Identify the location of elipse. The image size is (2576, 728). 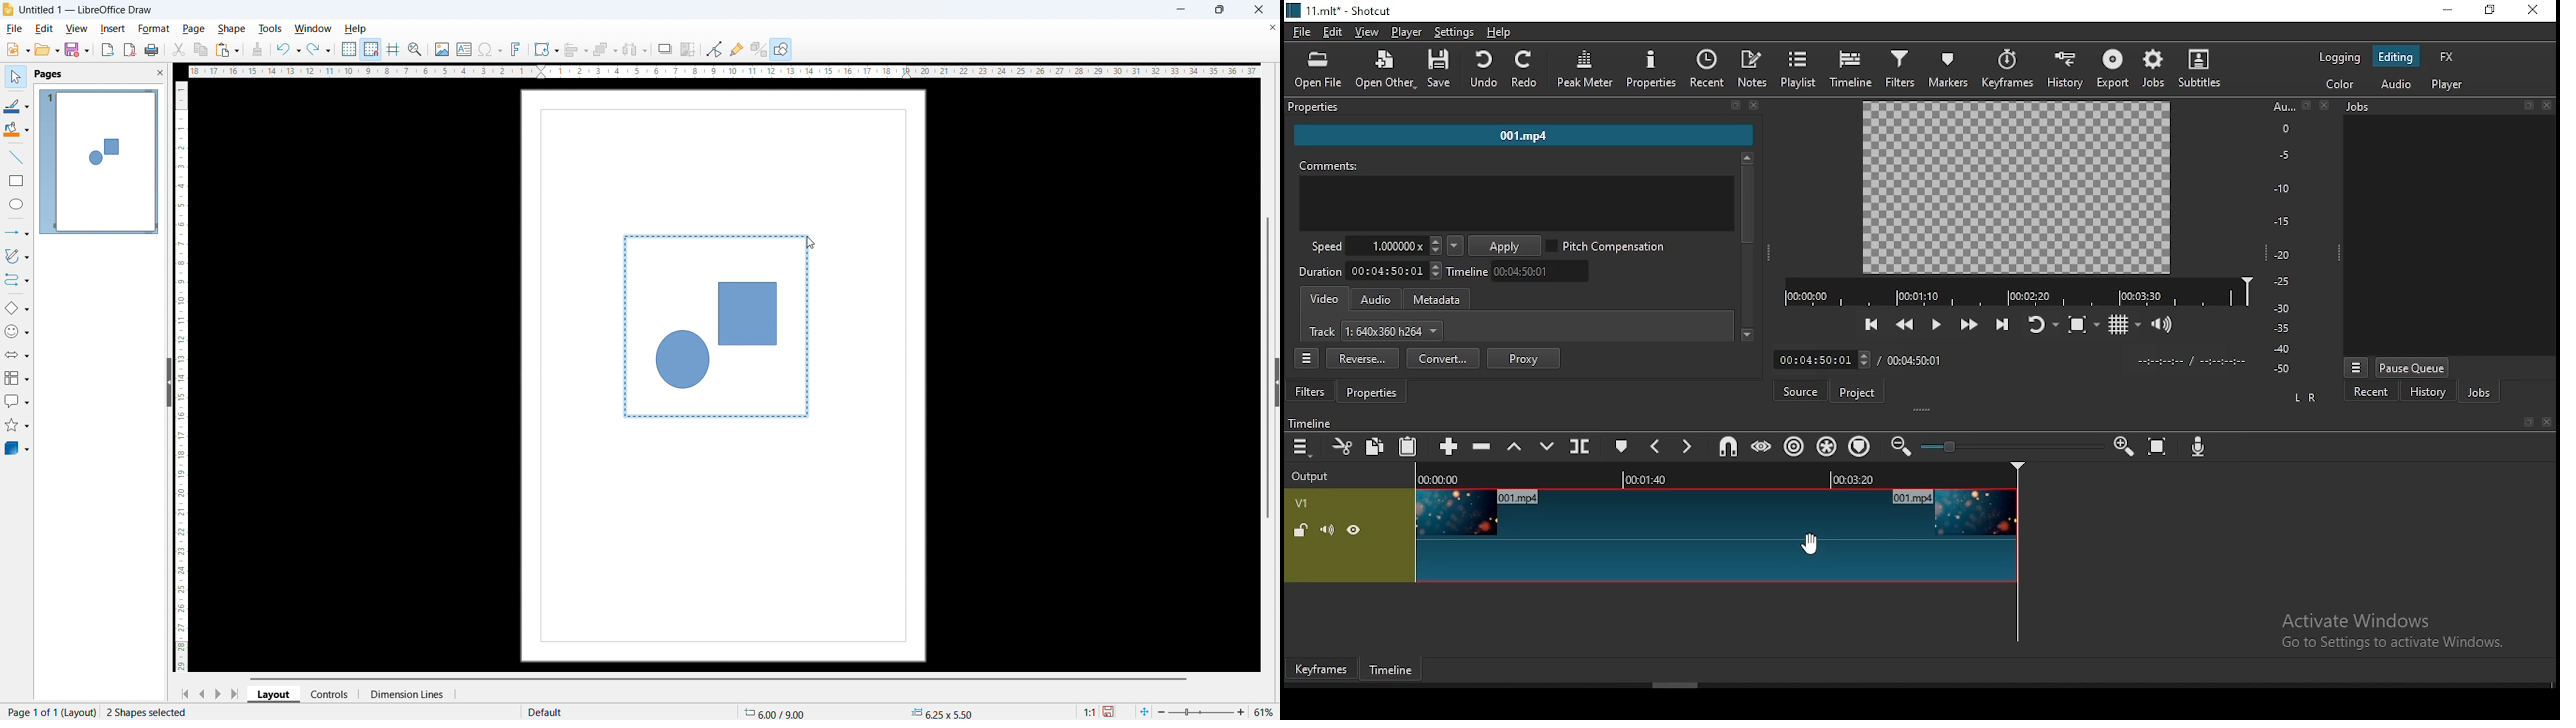
(17, 203).